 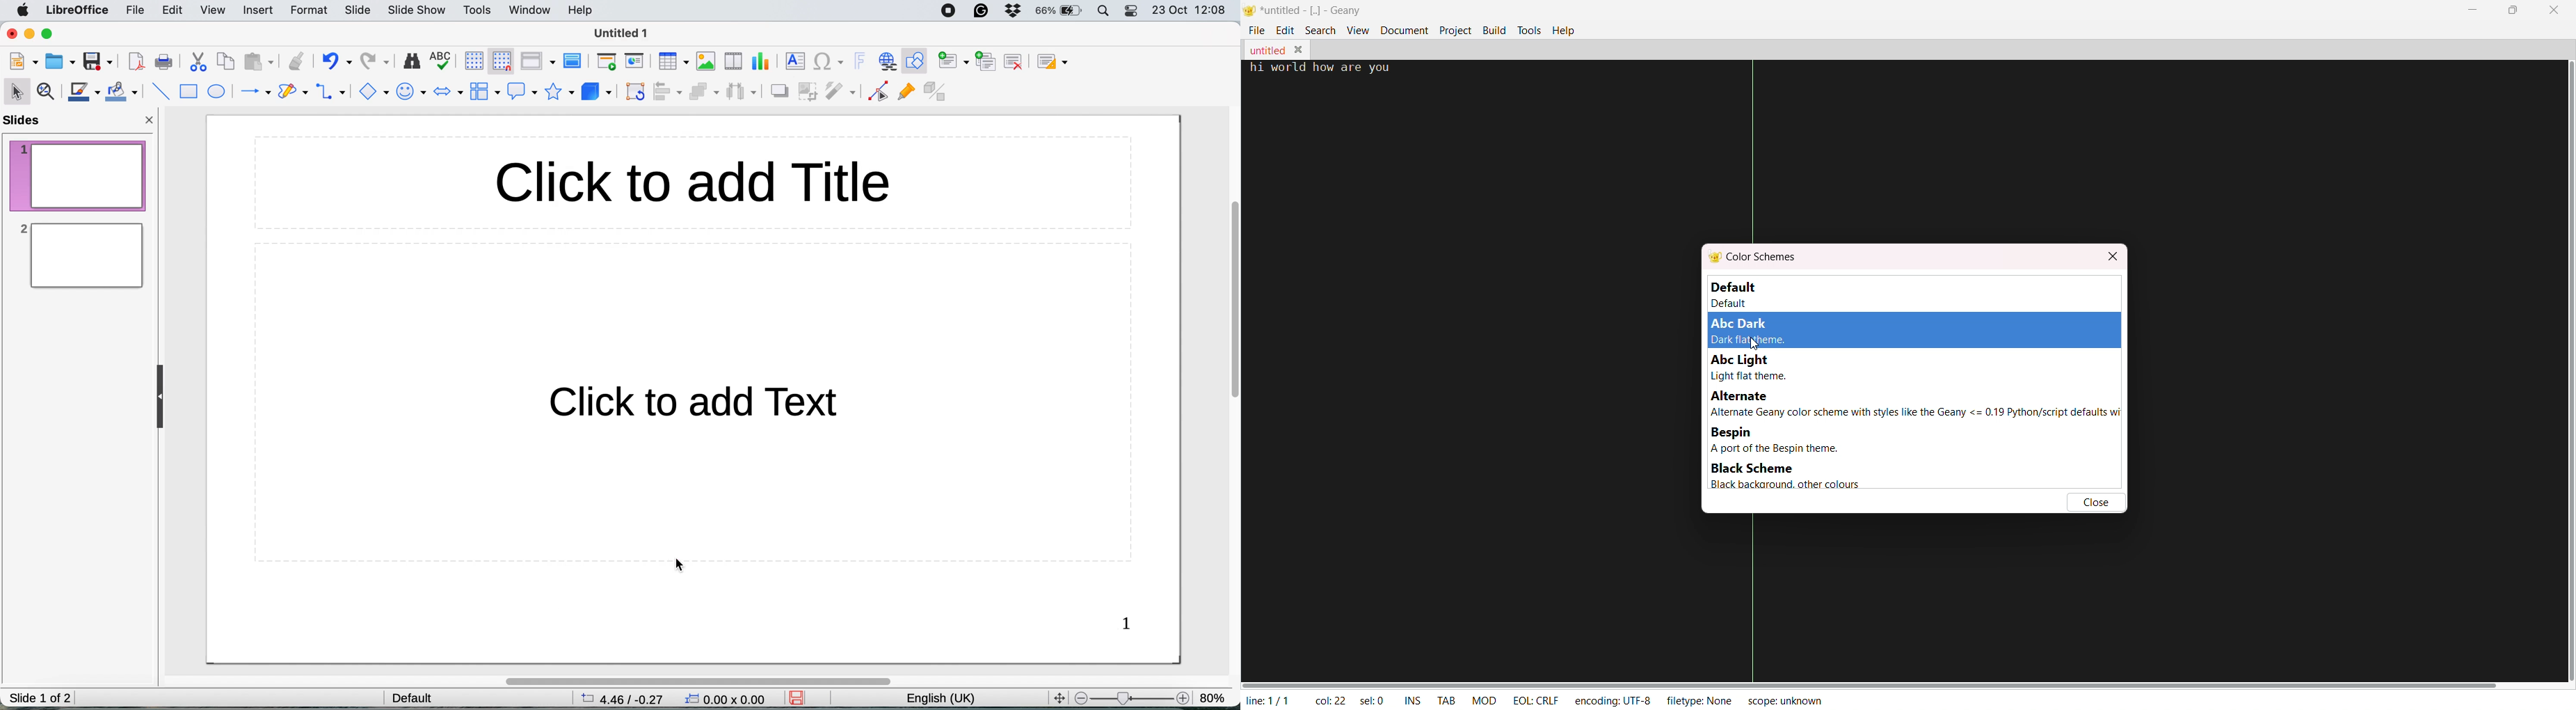 I want to click on insert shapes, so click(x=372, y=91).